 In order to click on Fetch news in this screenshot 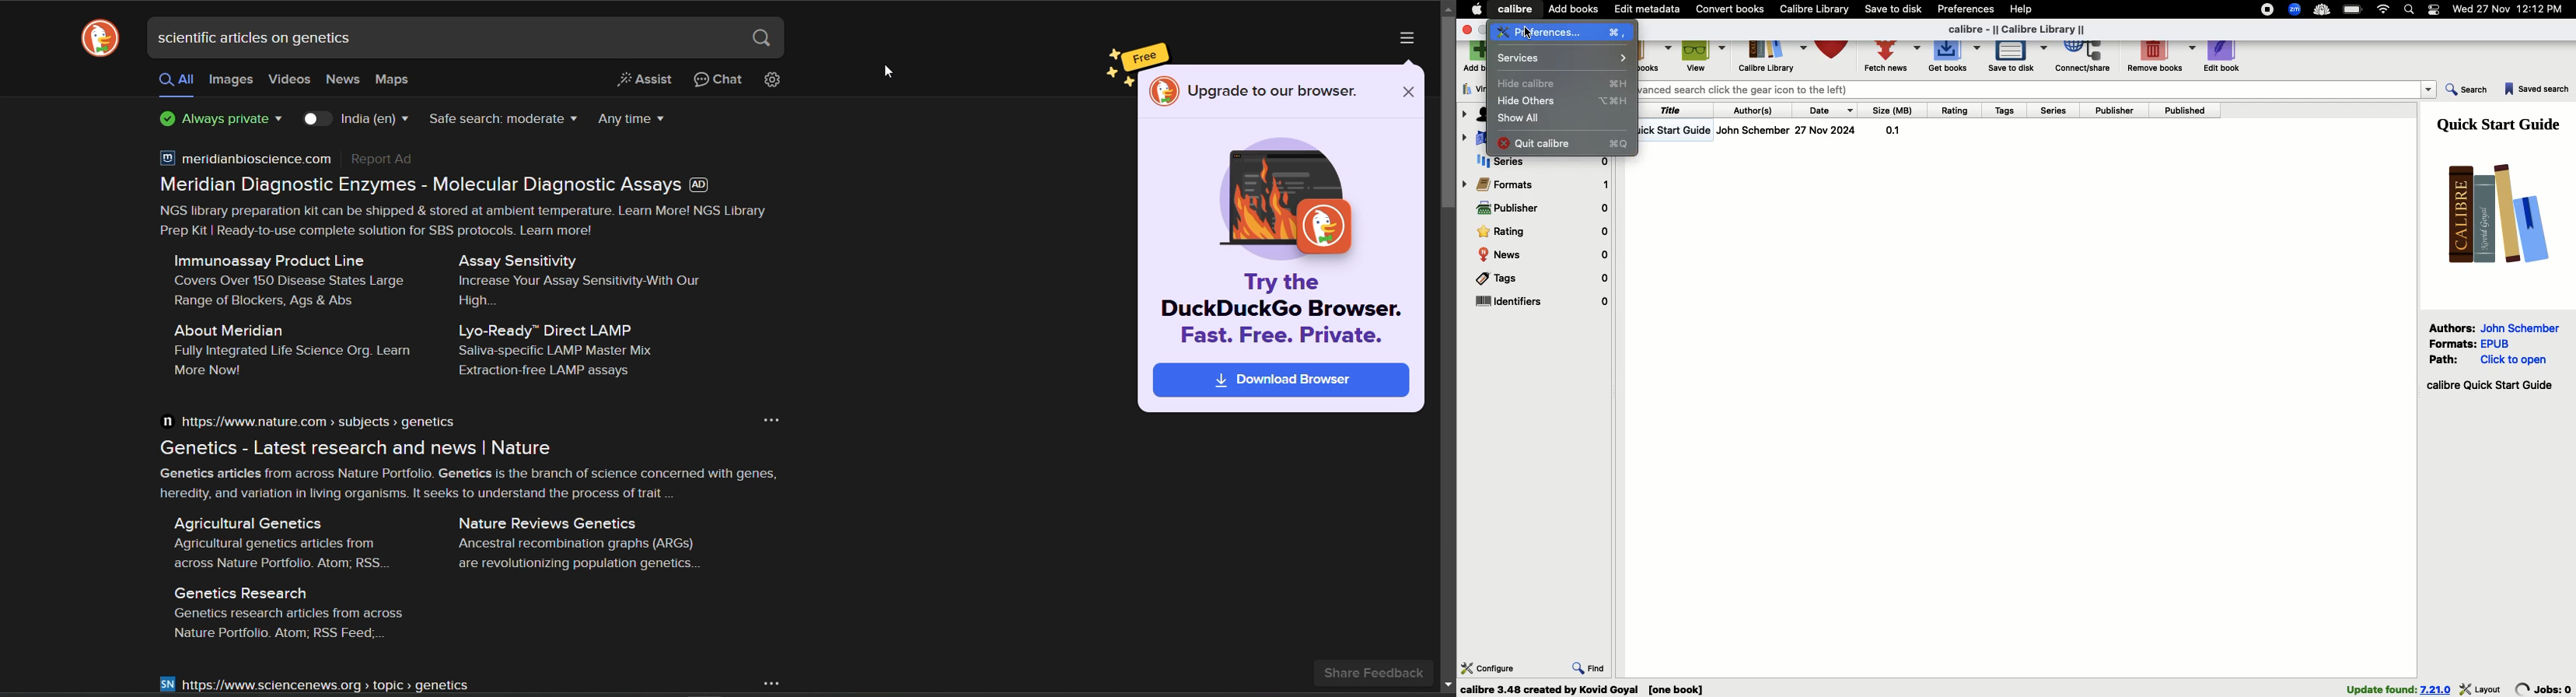, I will do `click(1893, 59)`.